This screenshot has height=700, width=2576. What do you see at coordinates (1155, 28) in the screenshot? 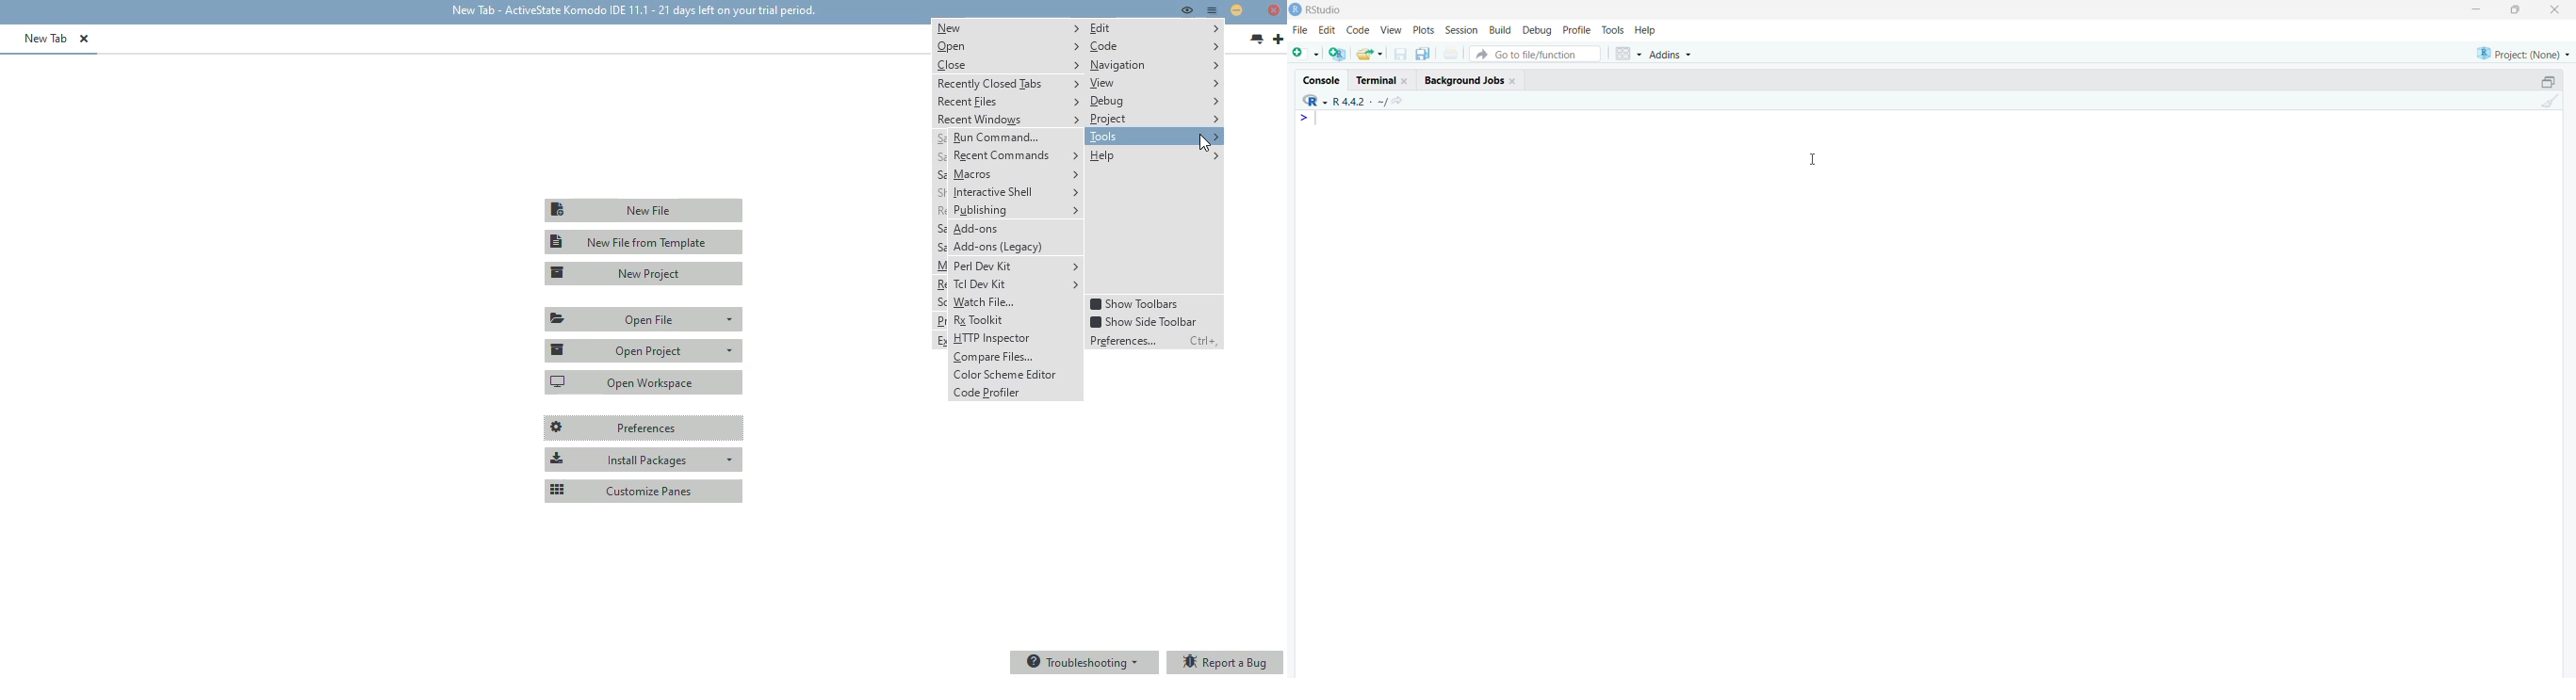
I see `edit` at bounding box center [1155, 28].